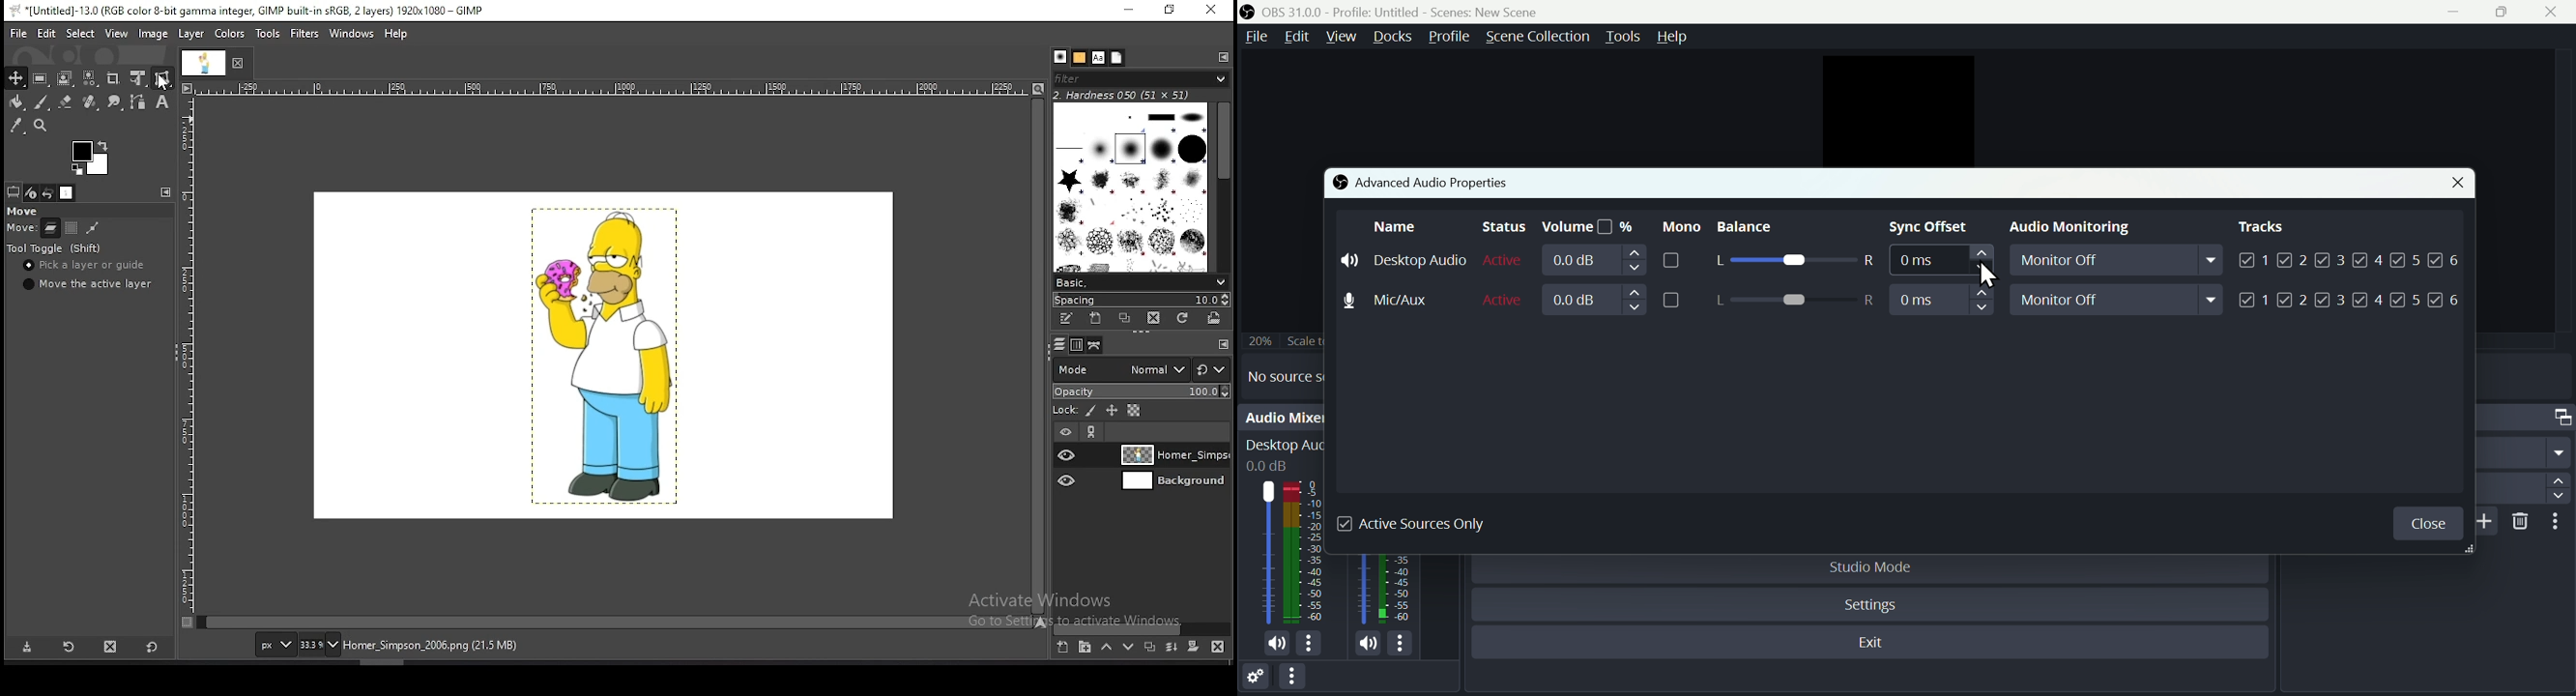 Image resolution: width=2576 pixels, height=700 pixels. Describe the element at coordinates (2064, 229) in the screenshot. I see `Audio monitoring` at that location.